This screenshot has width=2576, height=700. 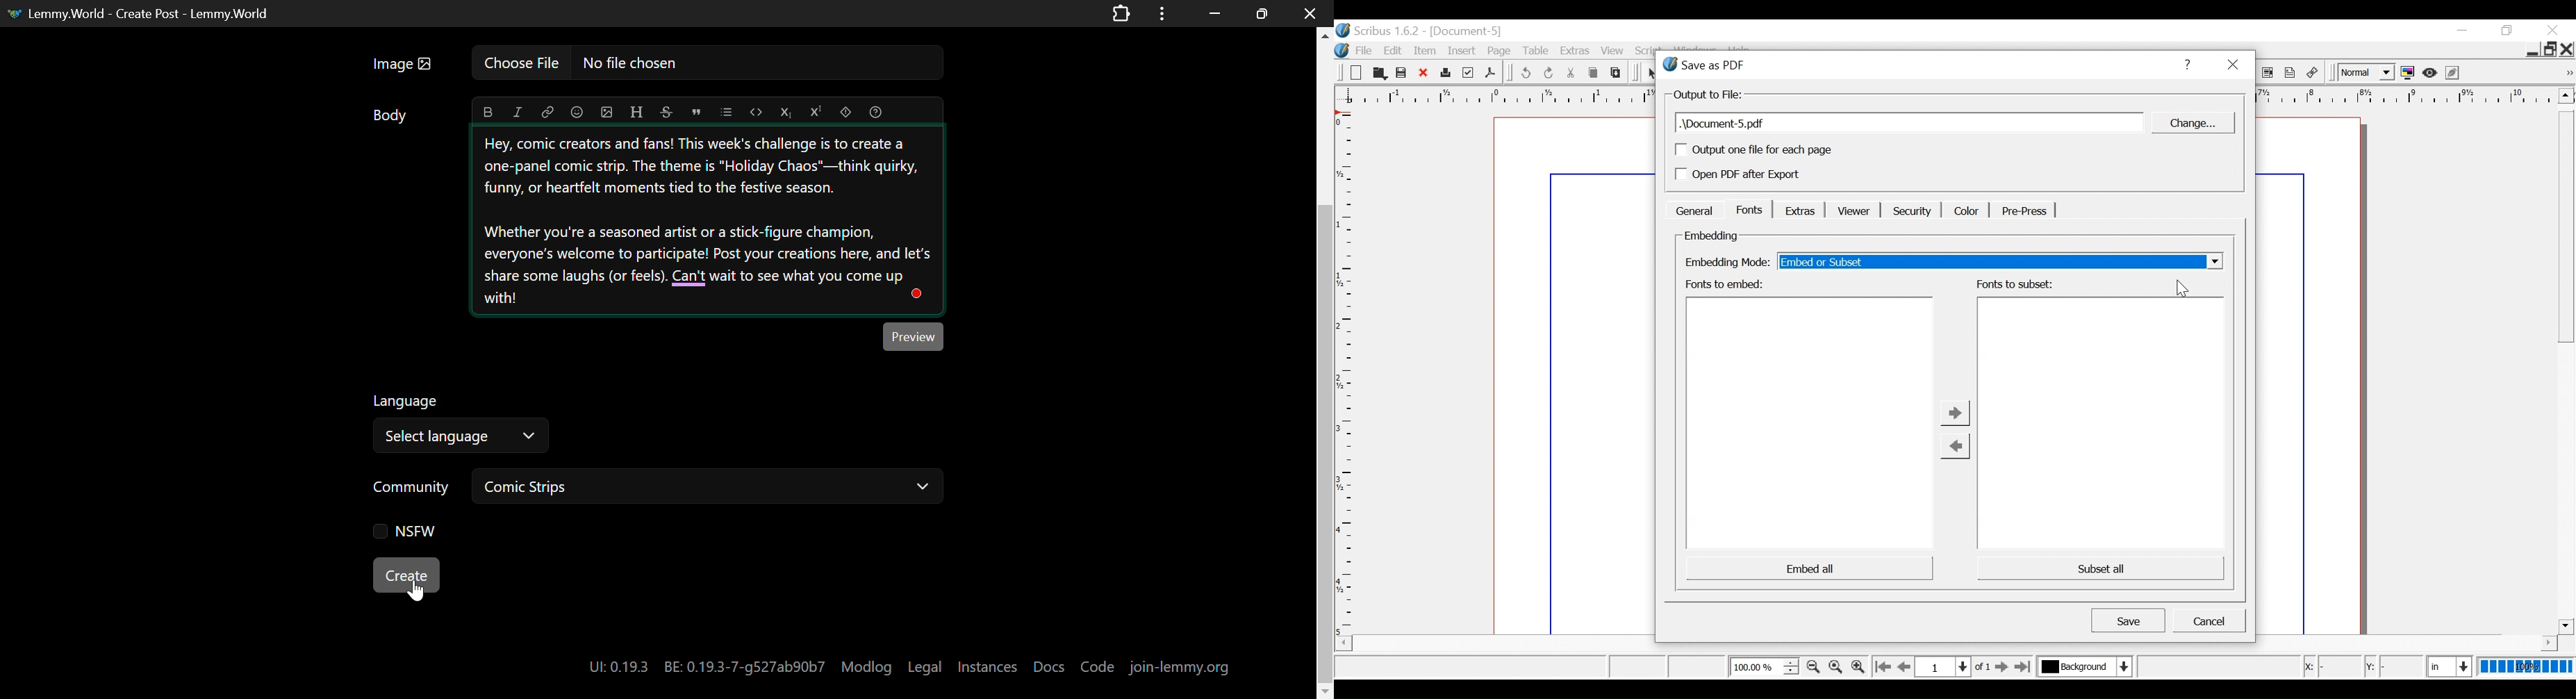 I want to click on Fonts to embed, so click(x=1727, y=285).